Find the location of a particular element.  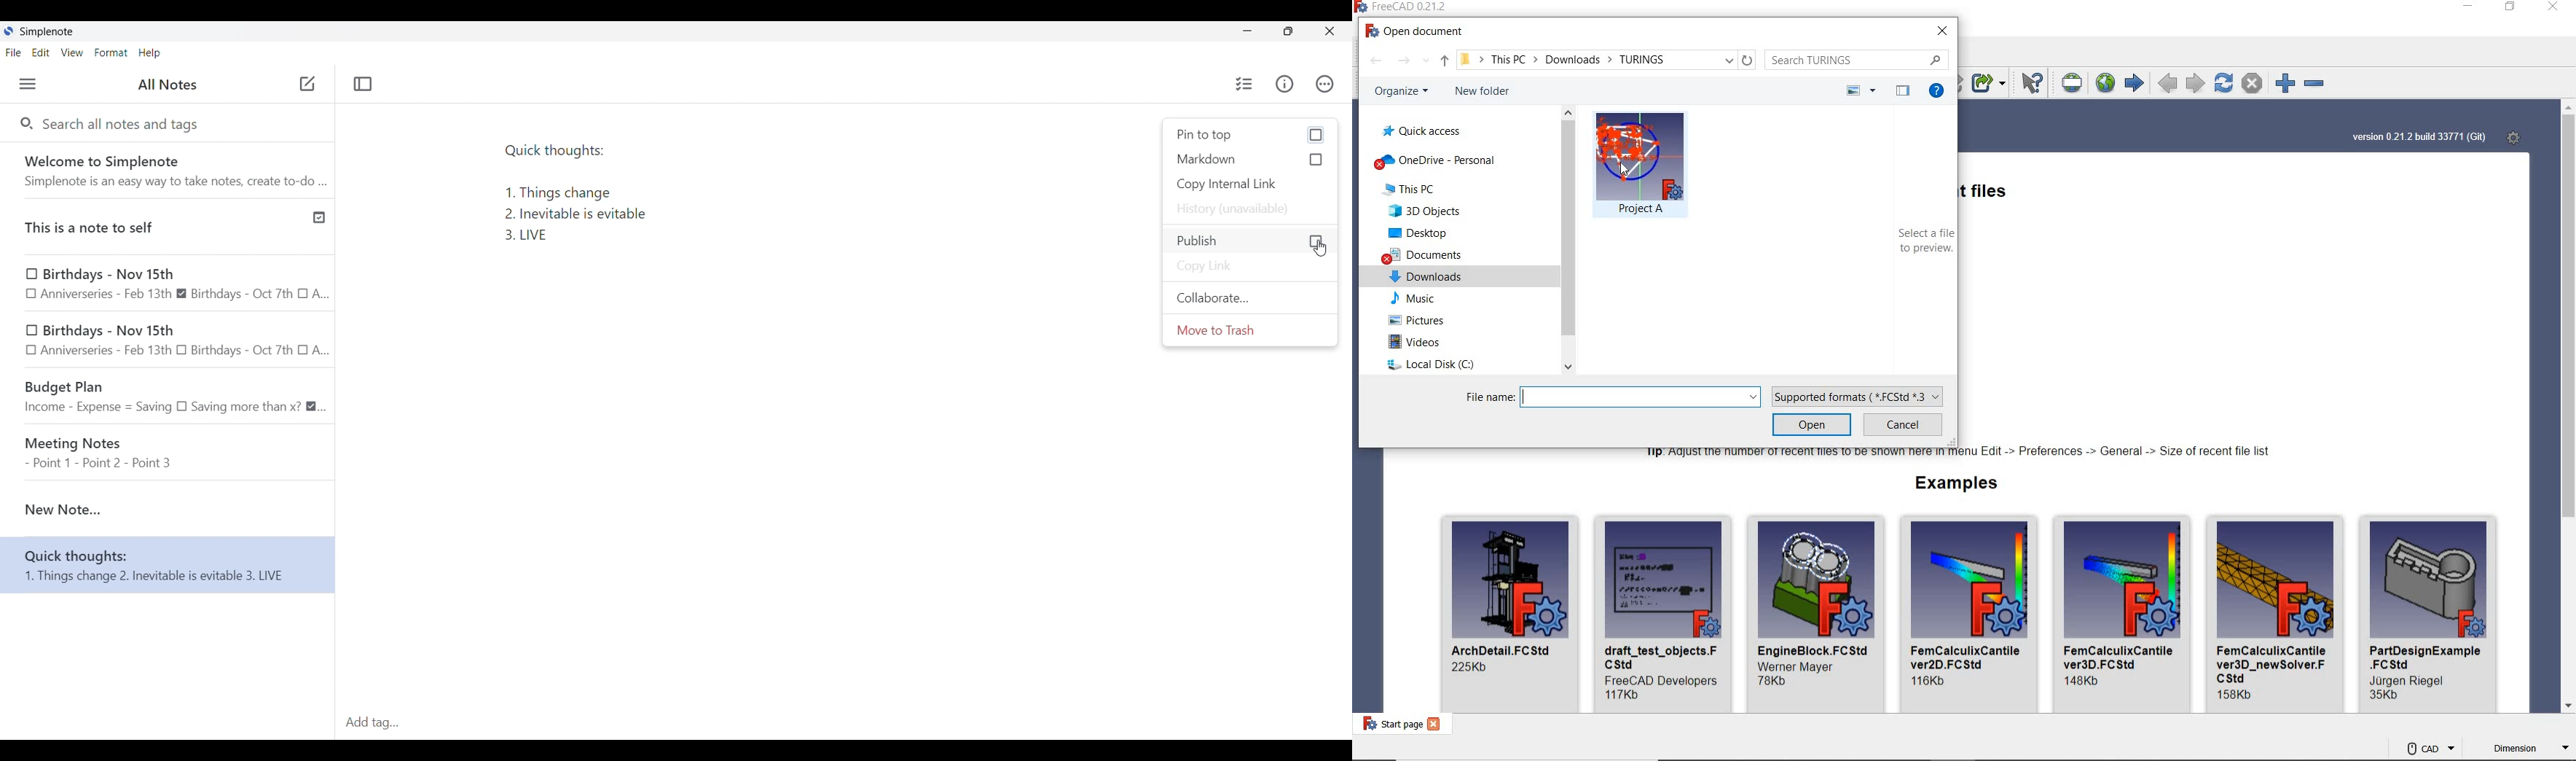

show all options is located at coordinates (1428, 62).